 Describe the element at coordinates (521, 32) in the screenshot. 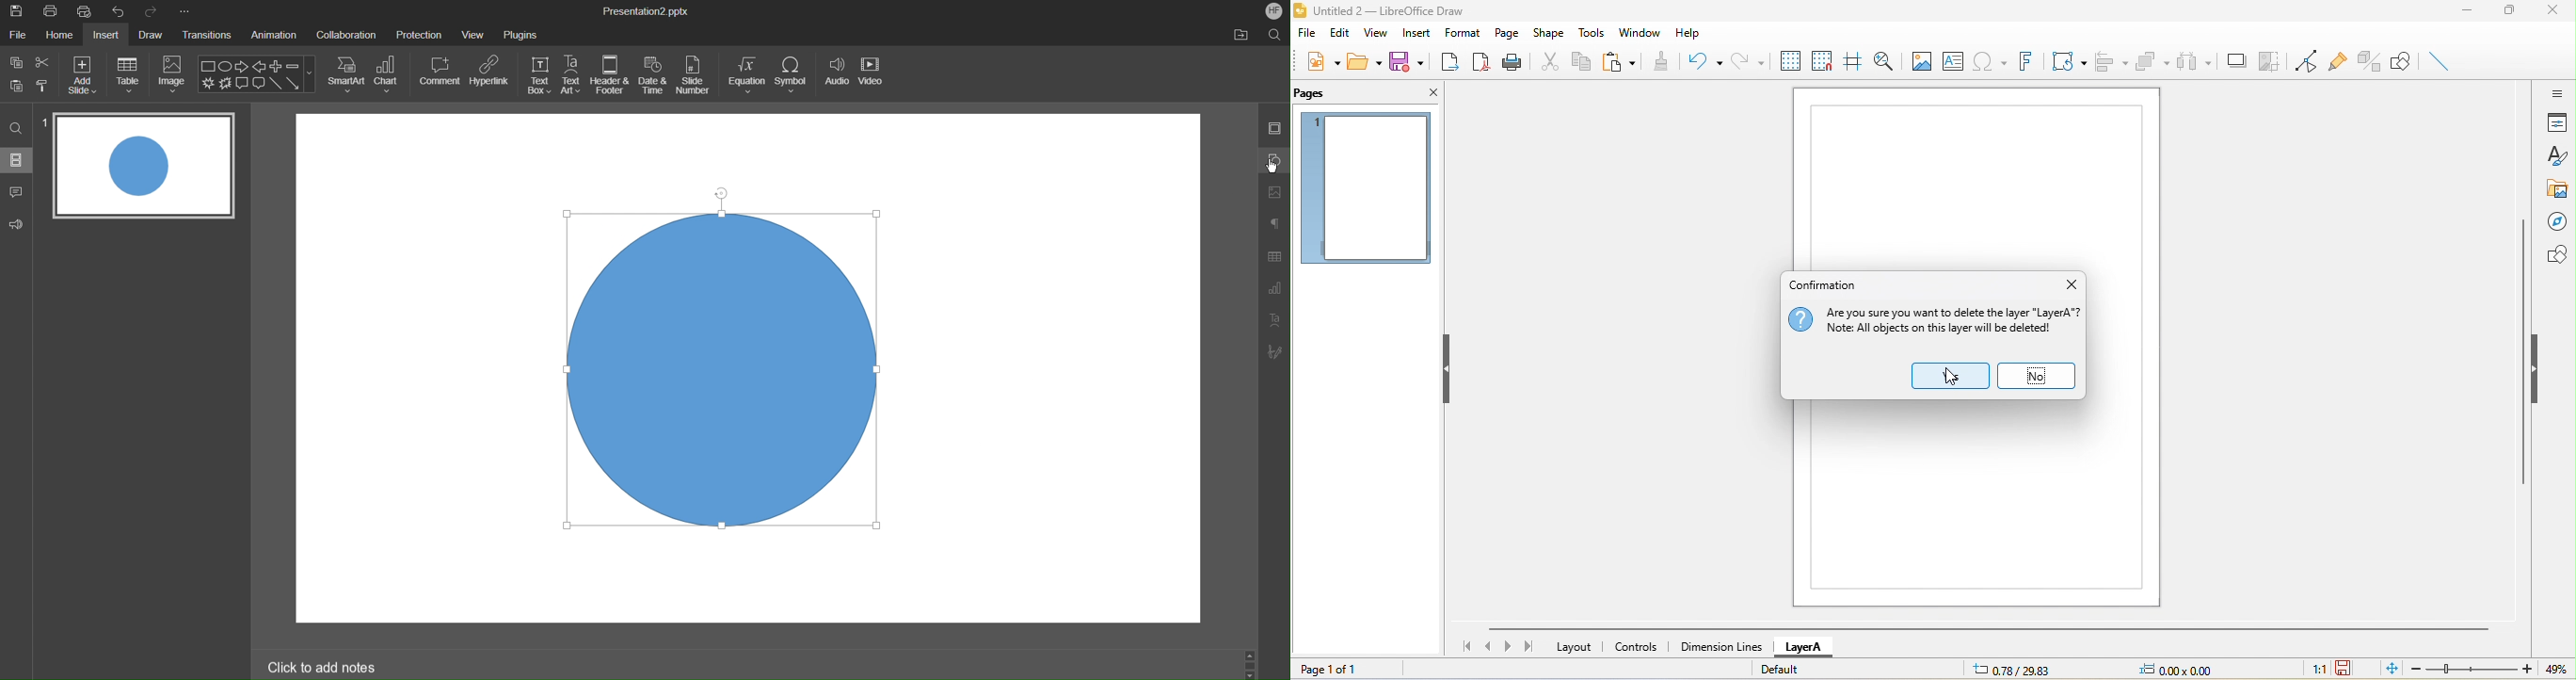

I see `Plugins` at that location.